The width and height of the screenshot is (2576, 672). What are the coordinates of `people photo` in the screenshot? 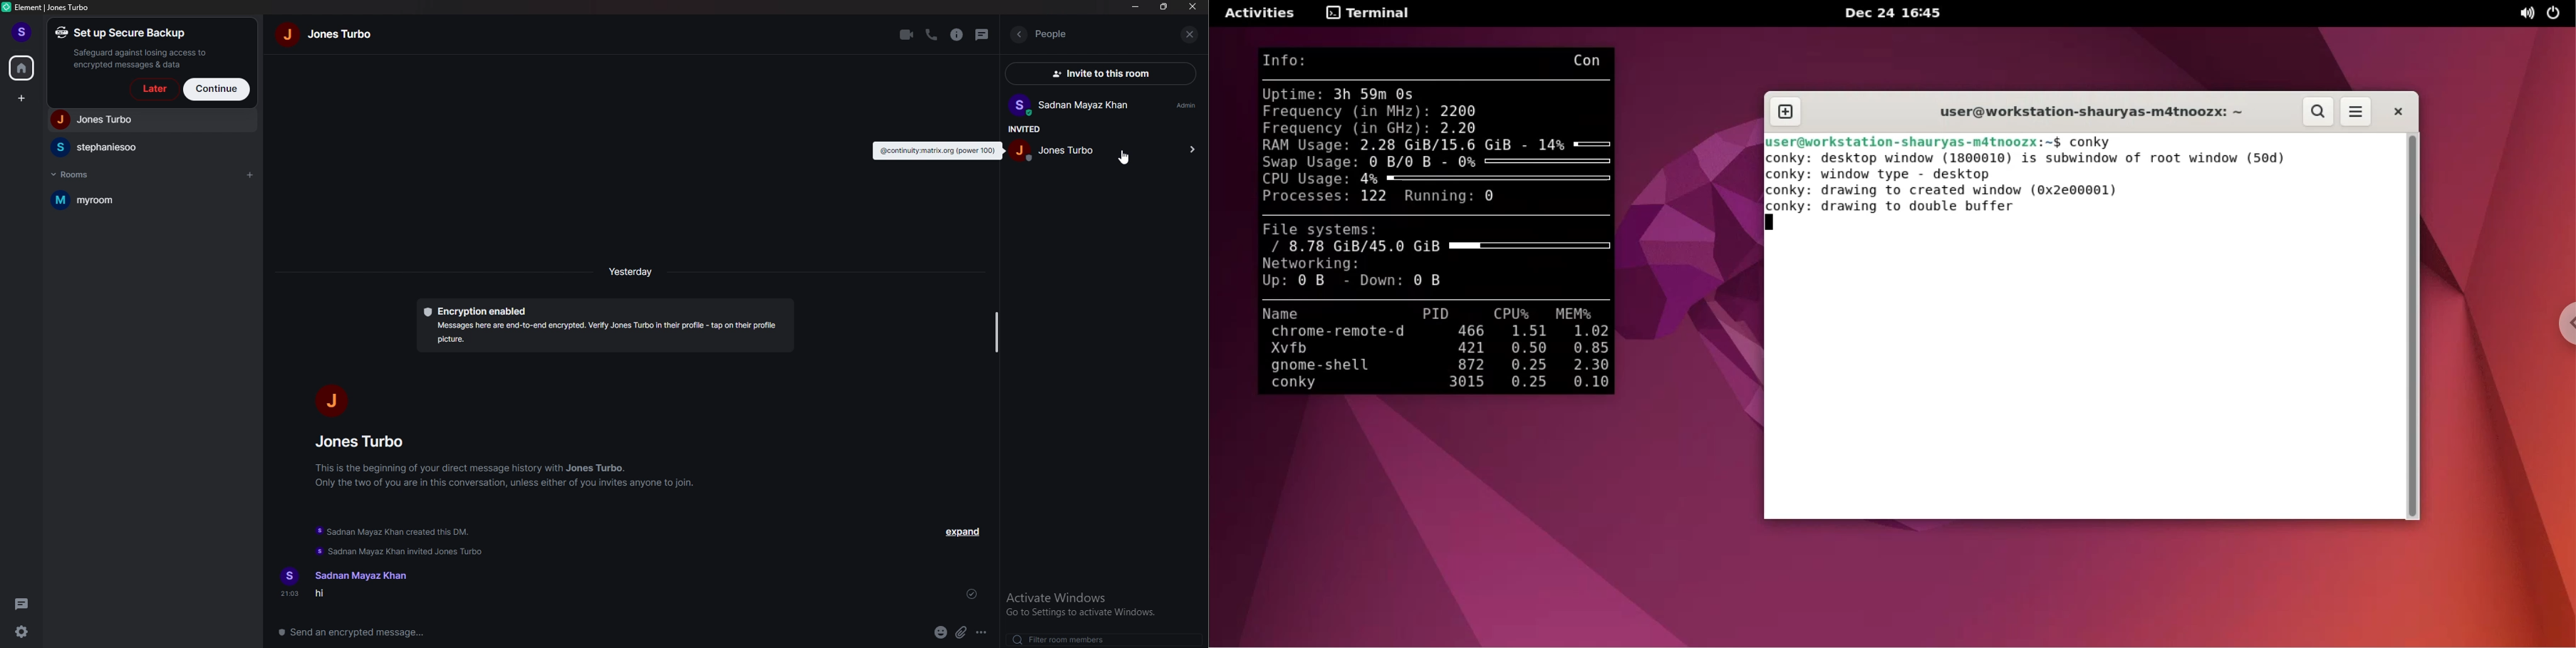 It's located at (329, 400).